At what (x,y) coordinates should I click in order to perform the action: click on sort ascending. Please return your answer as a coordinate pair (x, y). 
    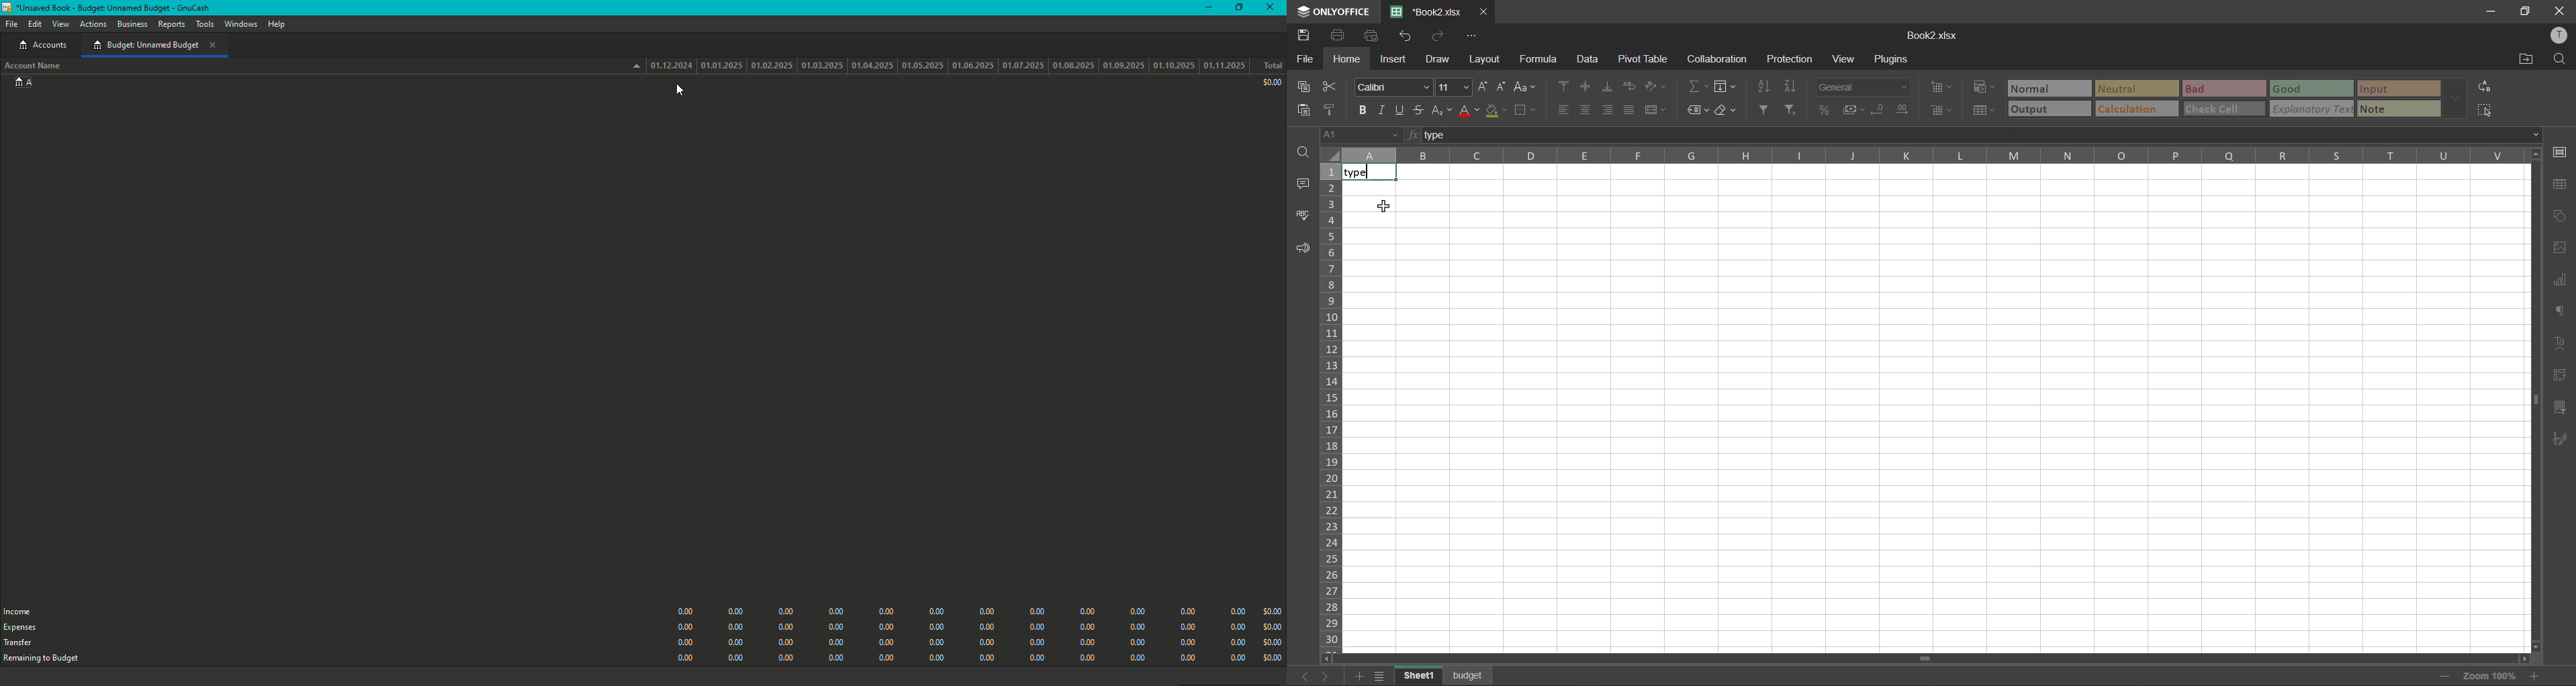
    Looking at the image, I should click on (1766, 85).